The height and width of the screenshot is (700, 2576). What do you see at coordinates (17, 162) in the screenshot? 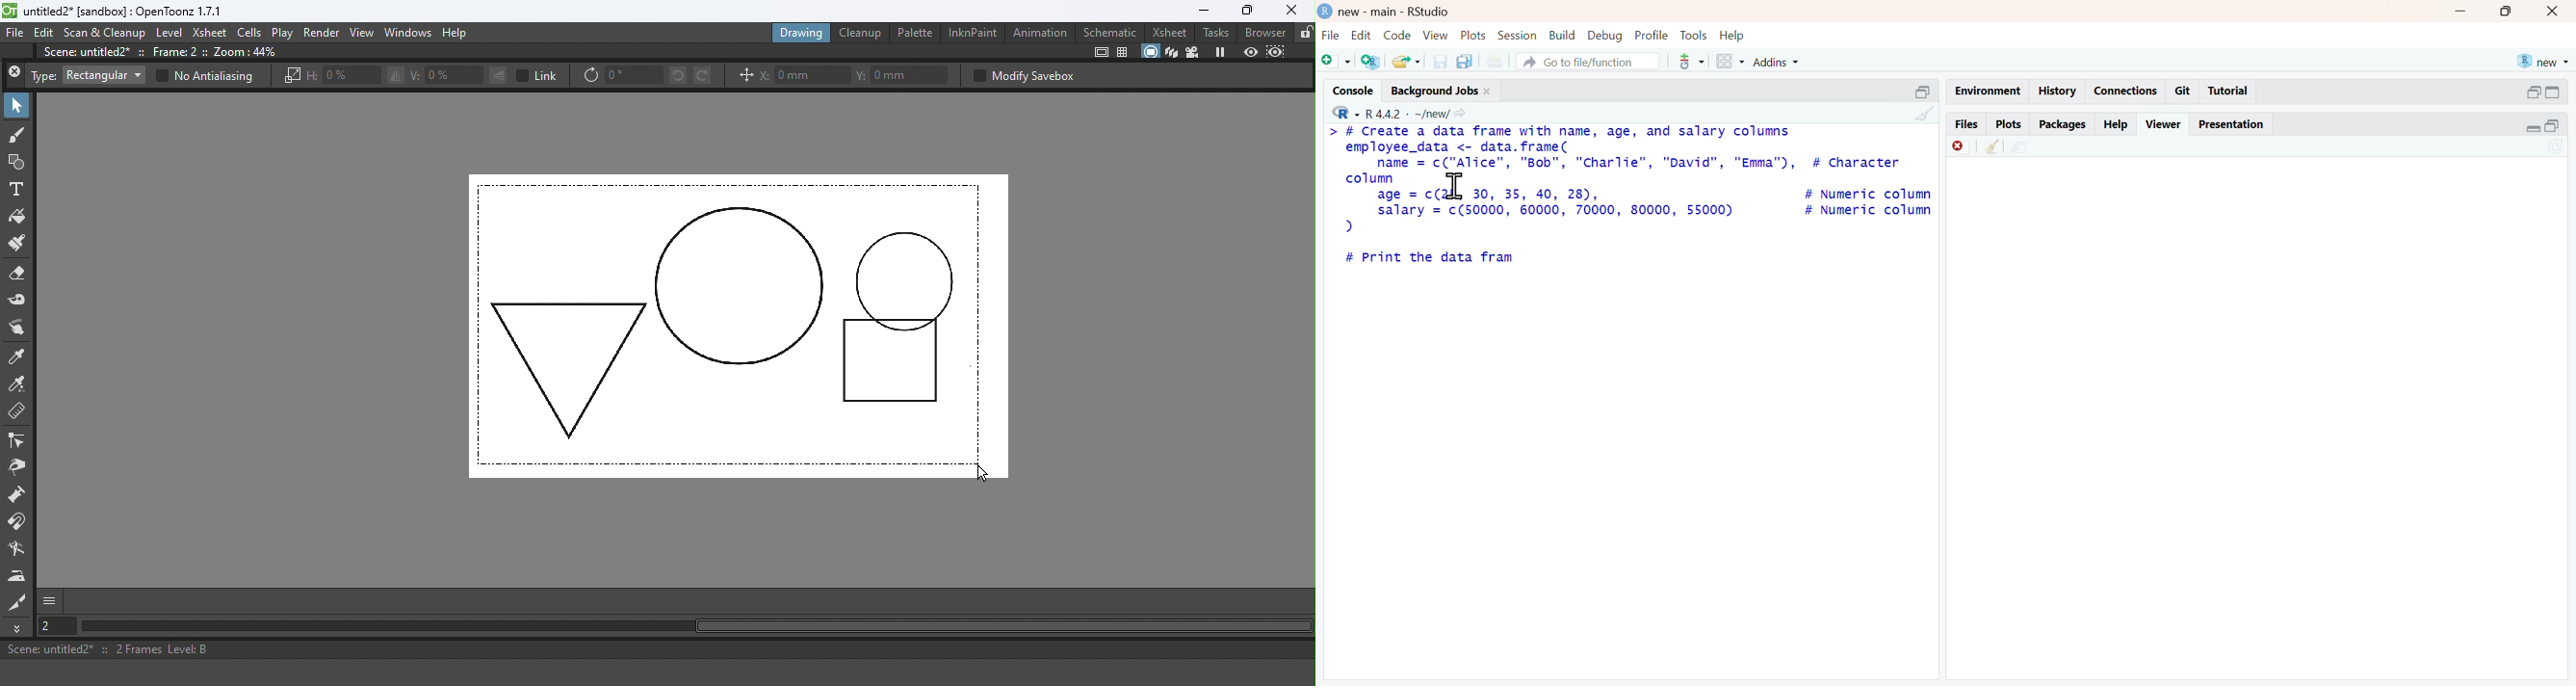
I see `Geometric tool` at bounding box center [17, 162].